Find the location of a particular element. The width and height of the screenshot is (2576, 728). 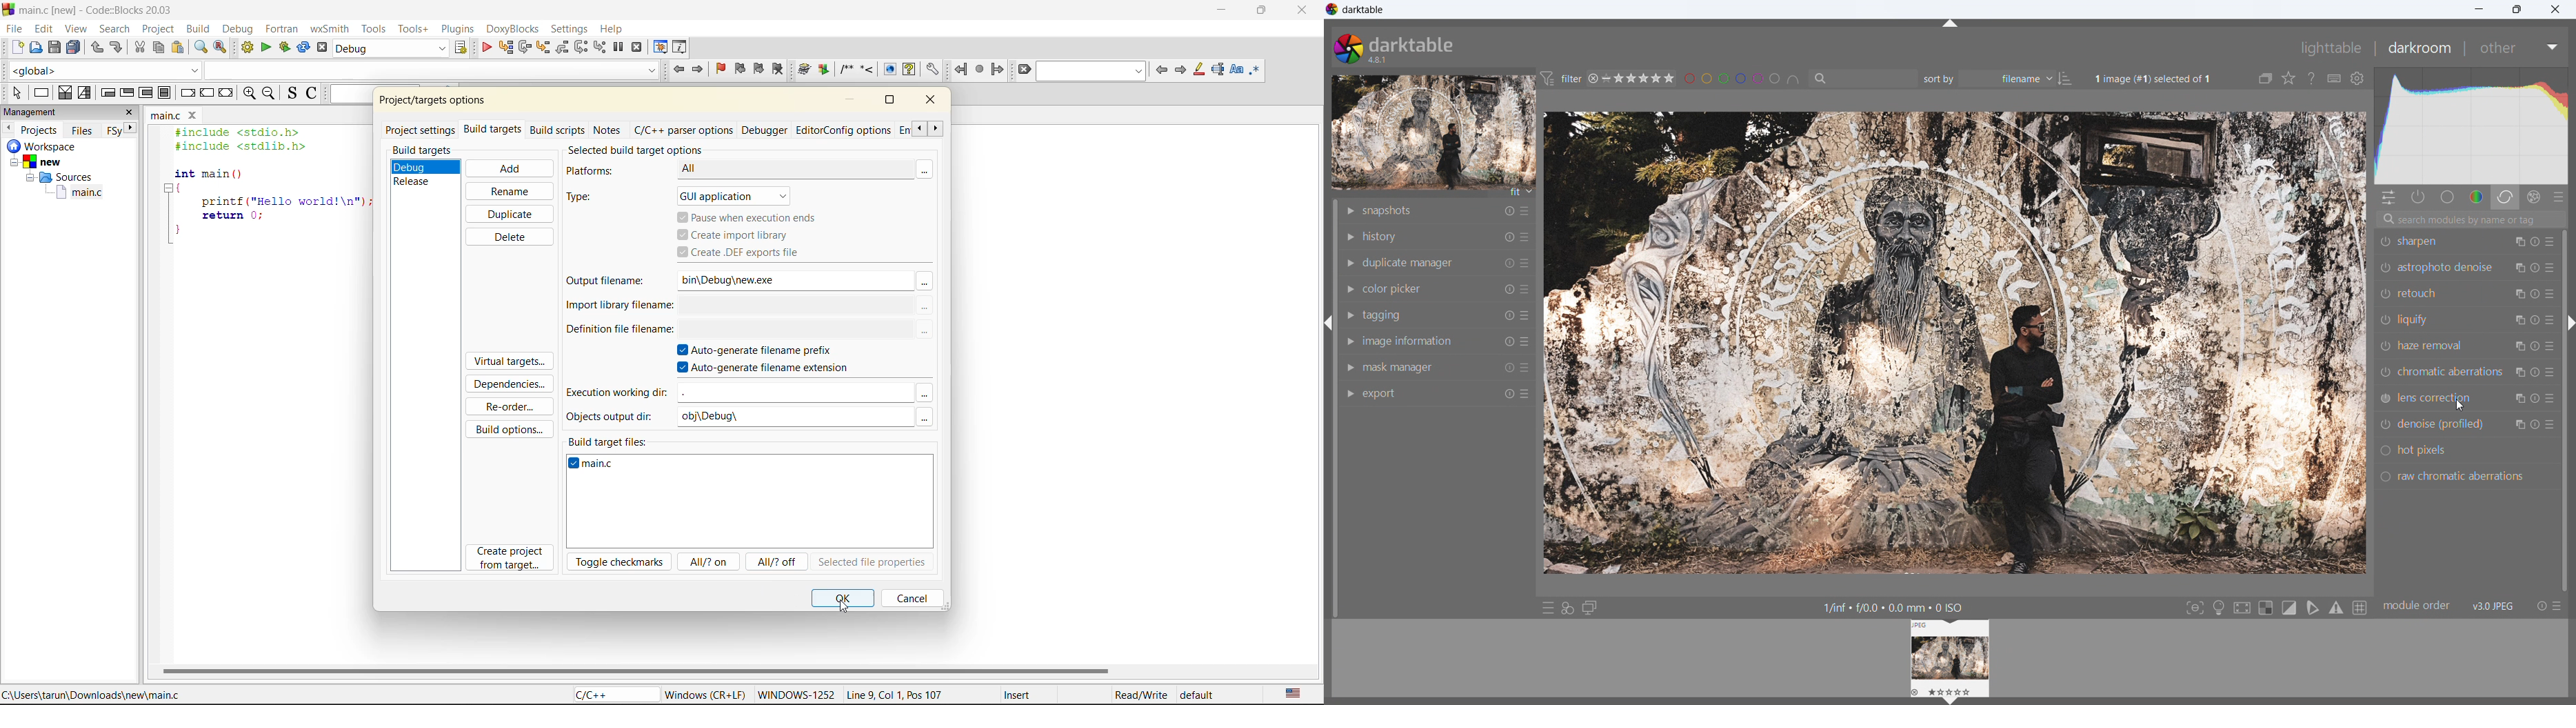

edit is located at coordinates (44, 29).